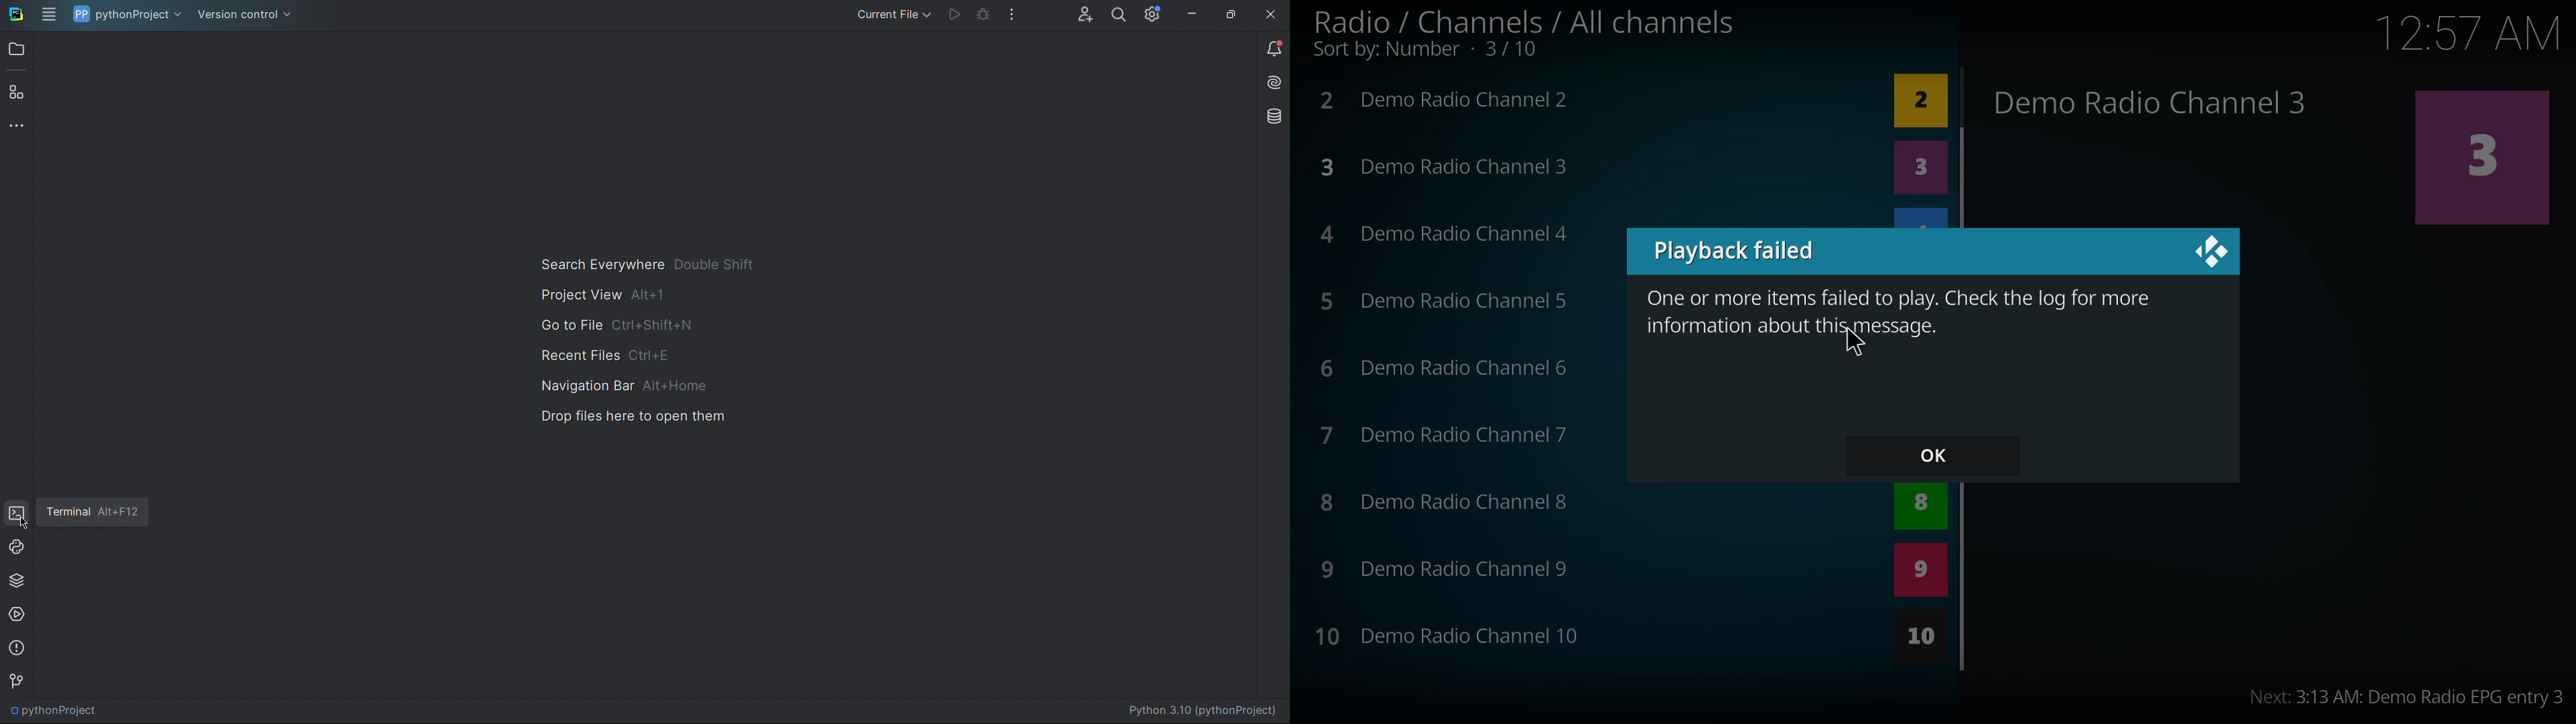 This screenshot has height=728, width=2576. I want to click on 5 Demo Radio Channel 5, so click(1444, 301).